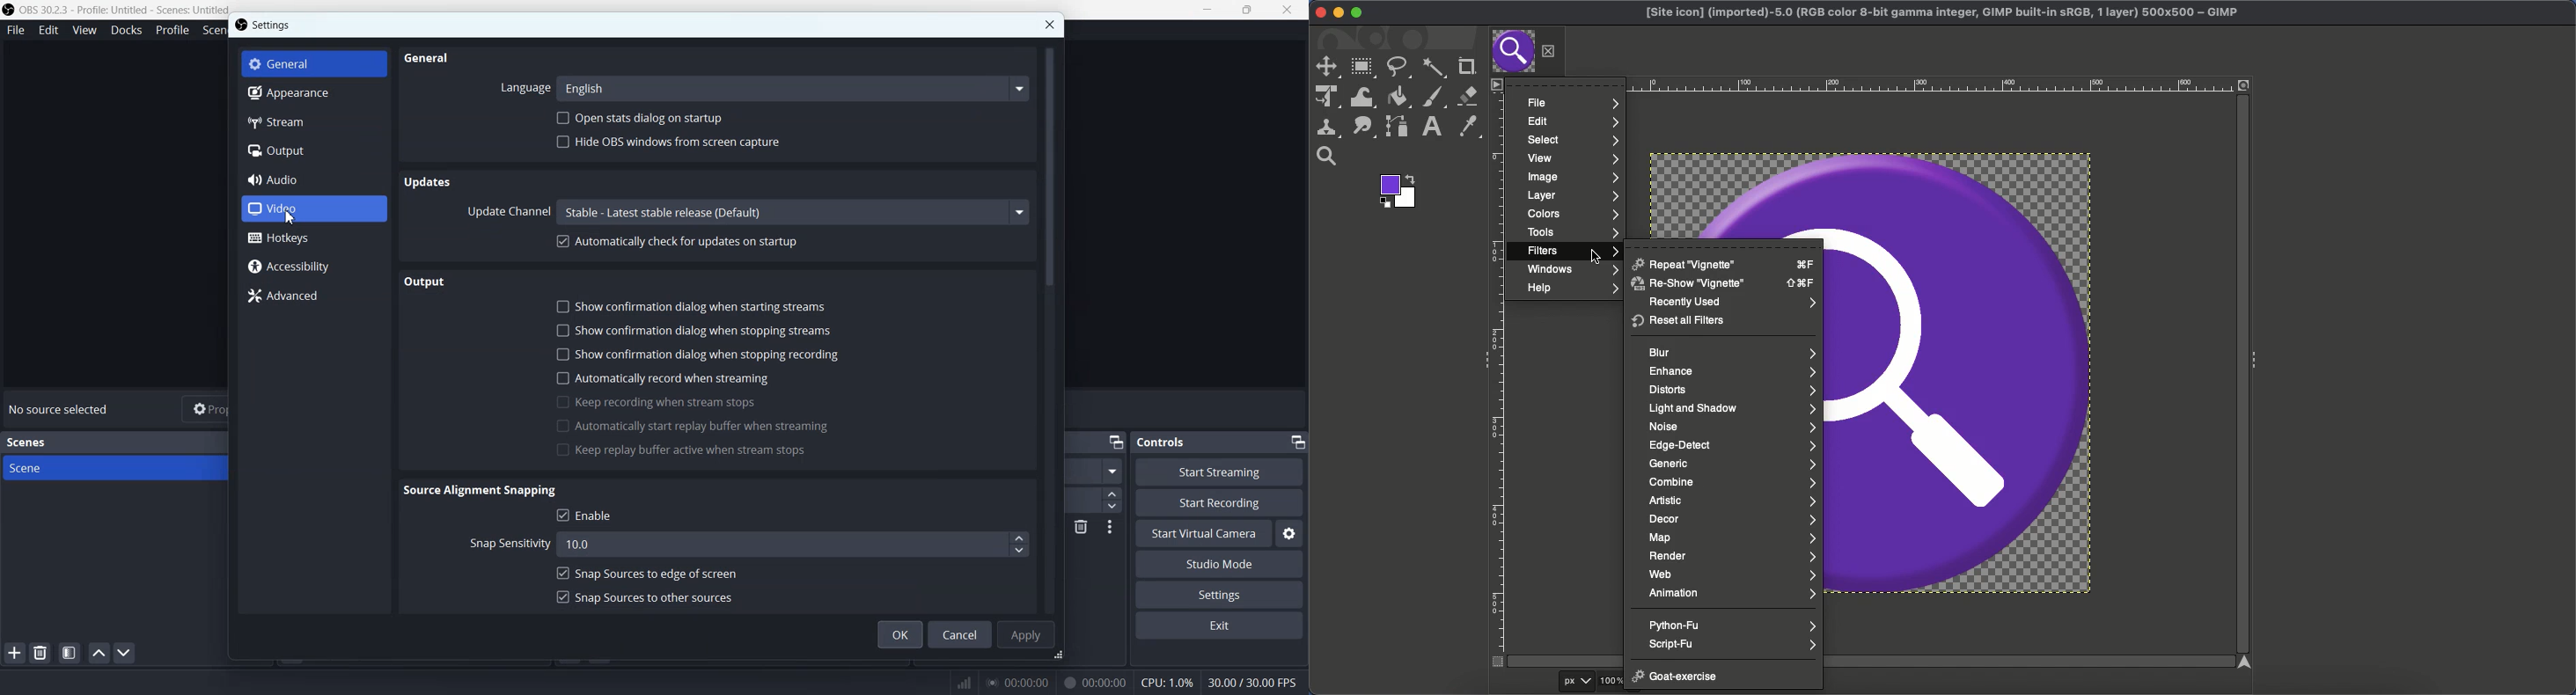 Image resolution: width=2576 pixels, height=700 pixels. I want to click on Enable, so click(588, 514).